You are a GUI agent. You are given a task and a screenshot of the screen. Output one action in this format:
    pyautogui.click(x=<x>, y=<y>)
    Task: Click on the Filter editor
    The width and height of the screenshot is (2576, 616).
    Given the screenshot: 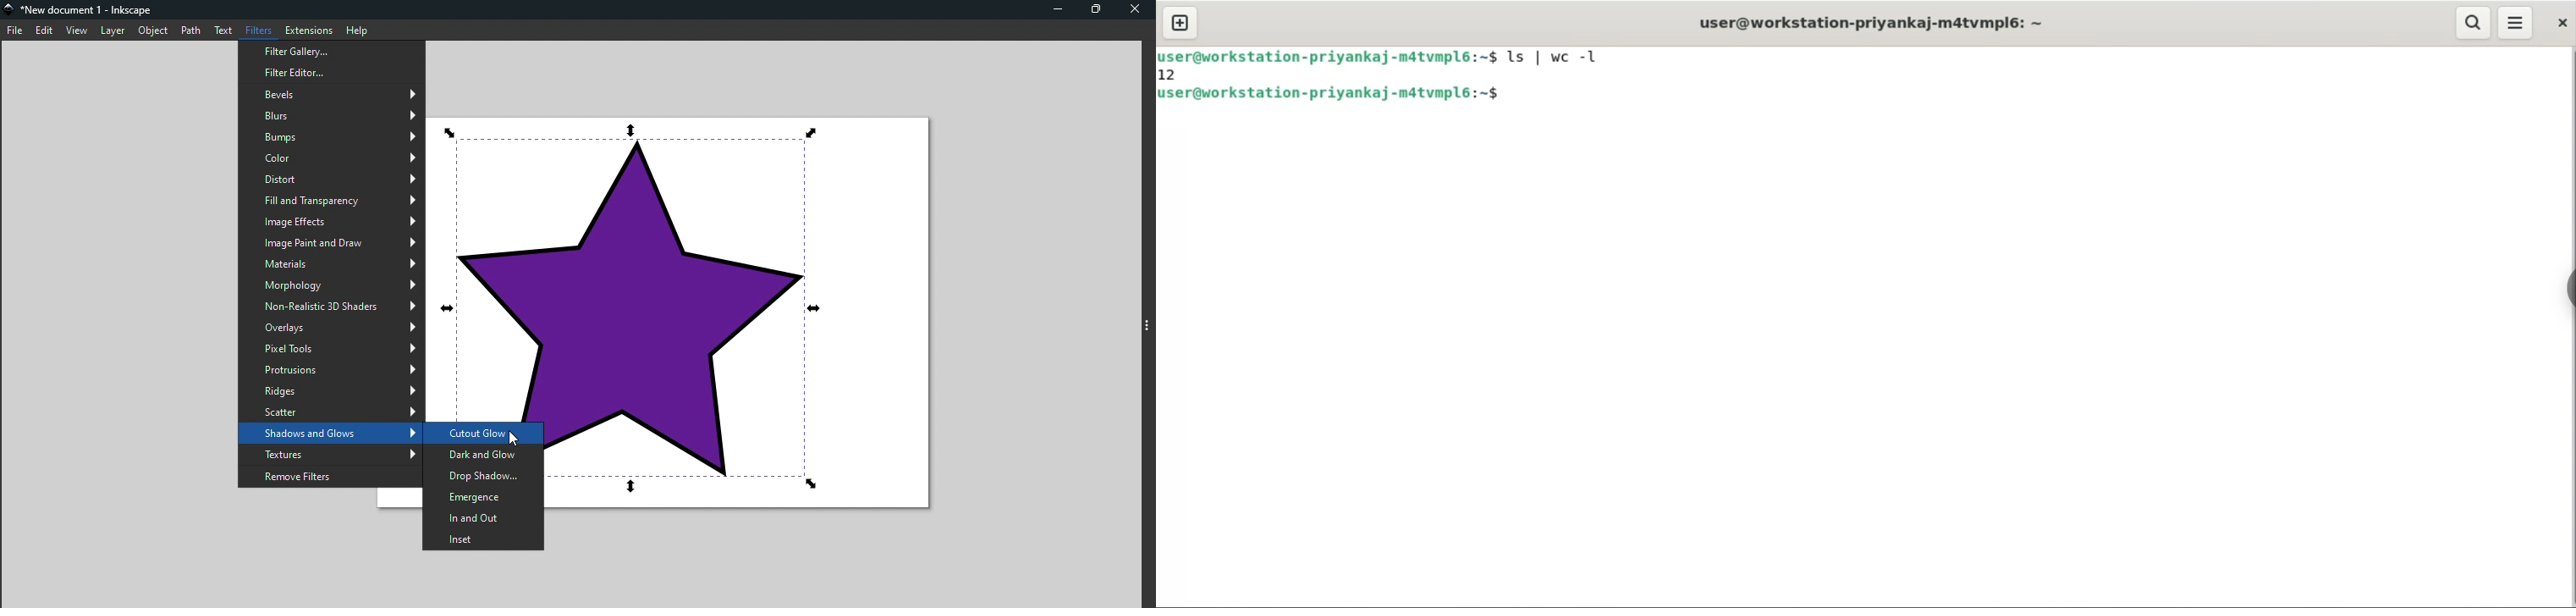 What is the action you would take?
    pyautogui.click(x=329, y=73)
    